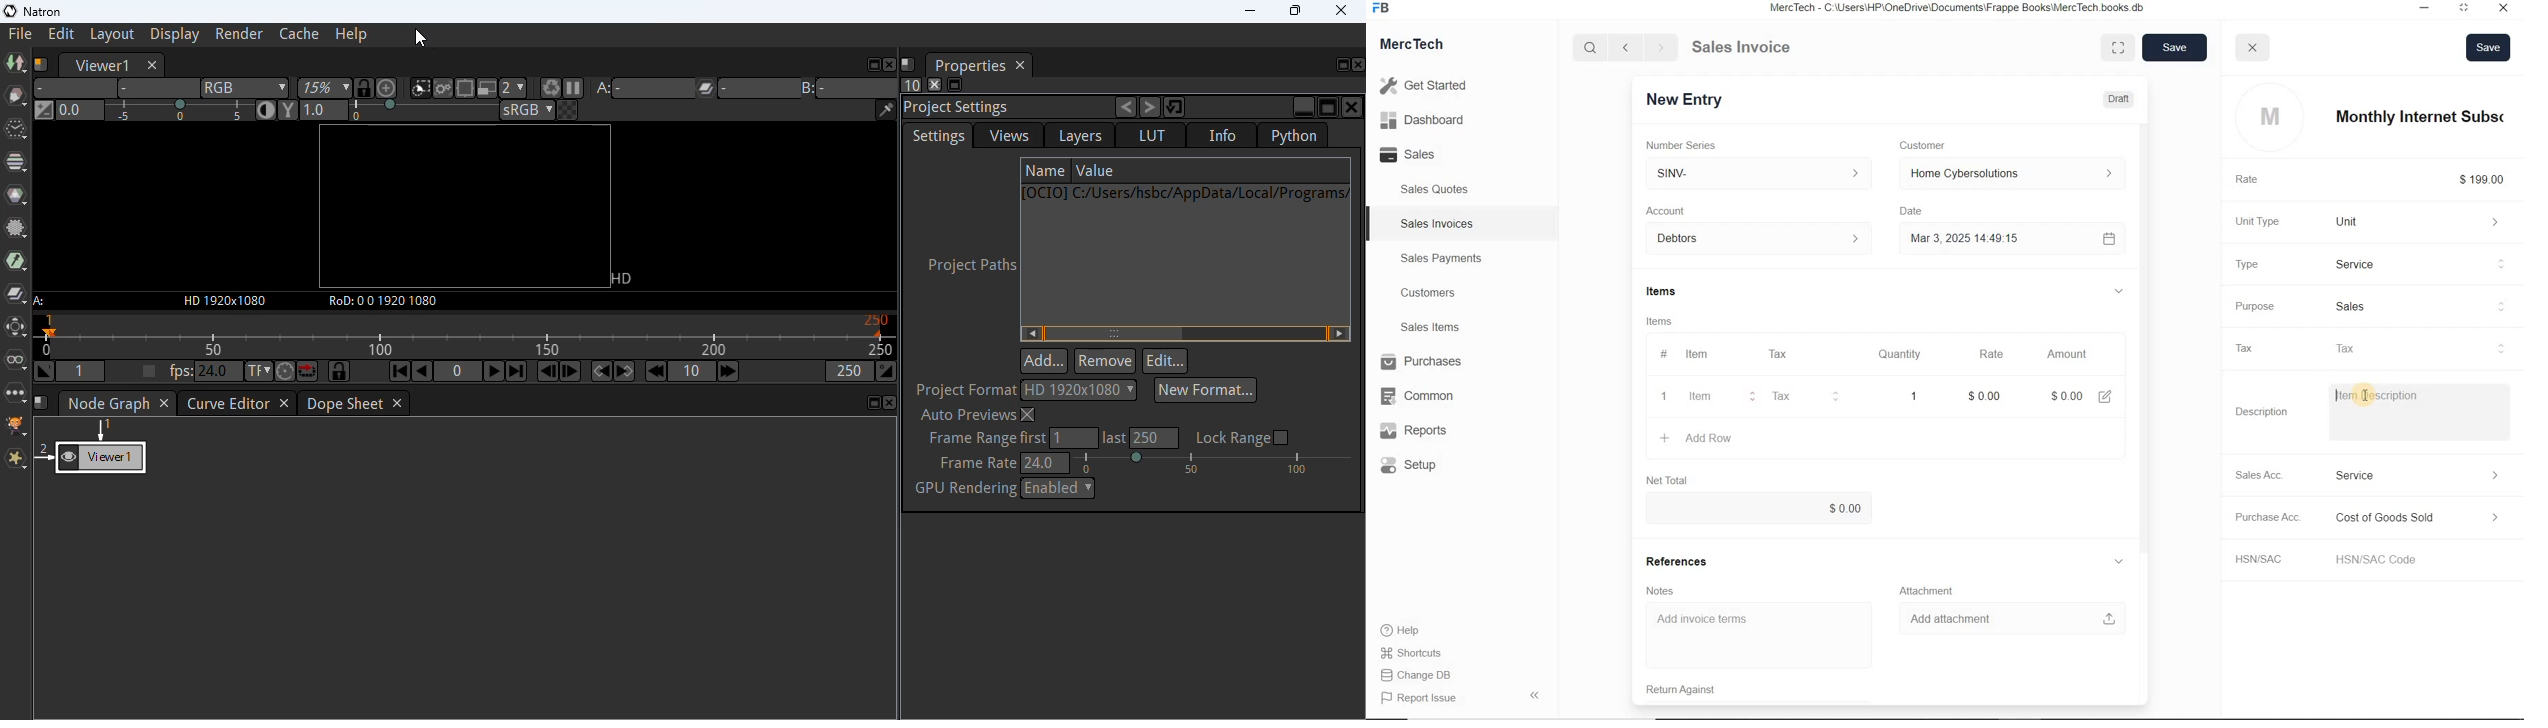  What do you see at coordinates (2104, 395) in the screenshot?
I see `edit` at bounding box center [2104, 395].